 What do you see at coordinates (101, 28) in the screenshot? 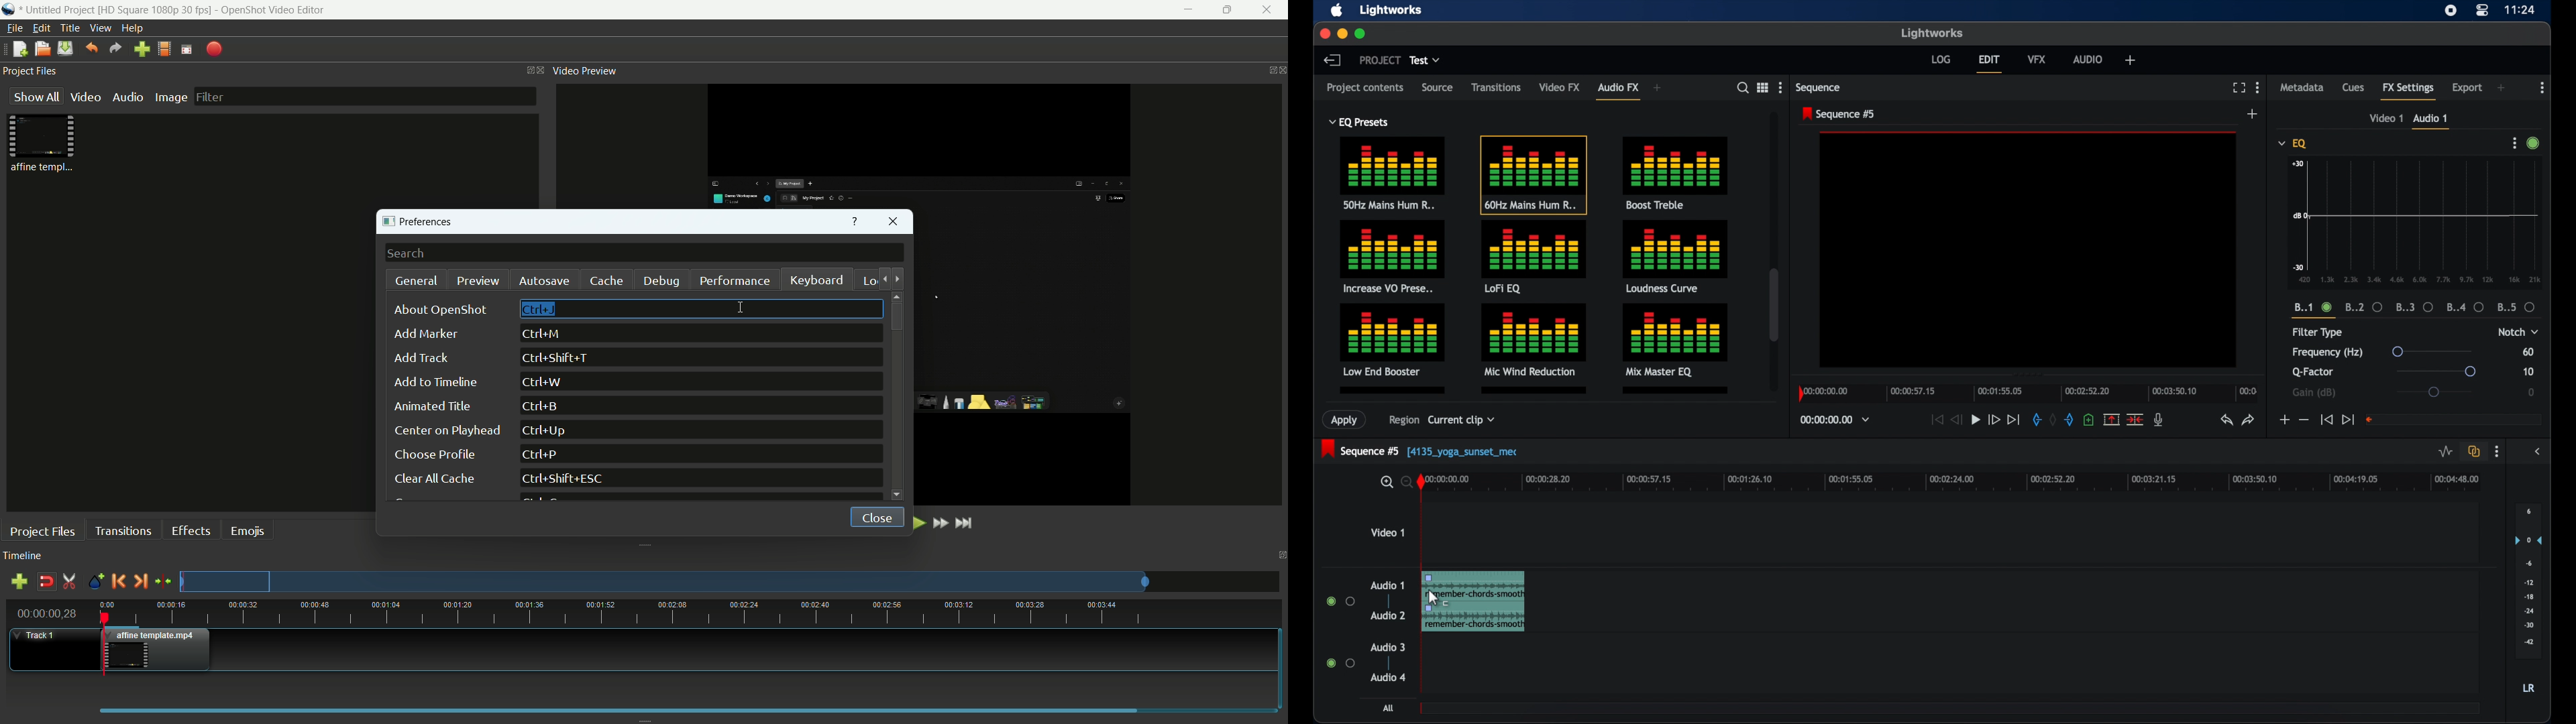
I see `view menu` at bounding box center [101, 28].